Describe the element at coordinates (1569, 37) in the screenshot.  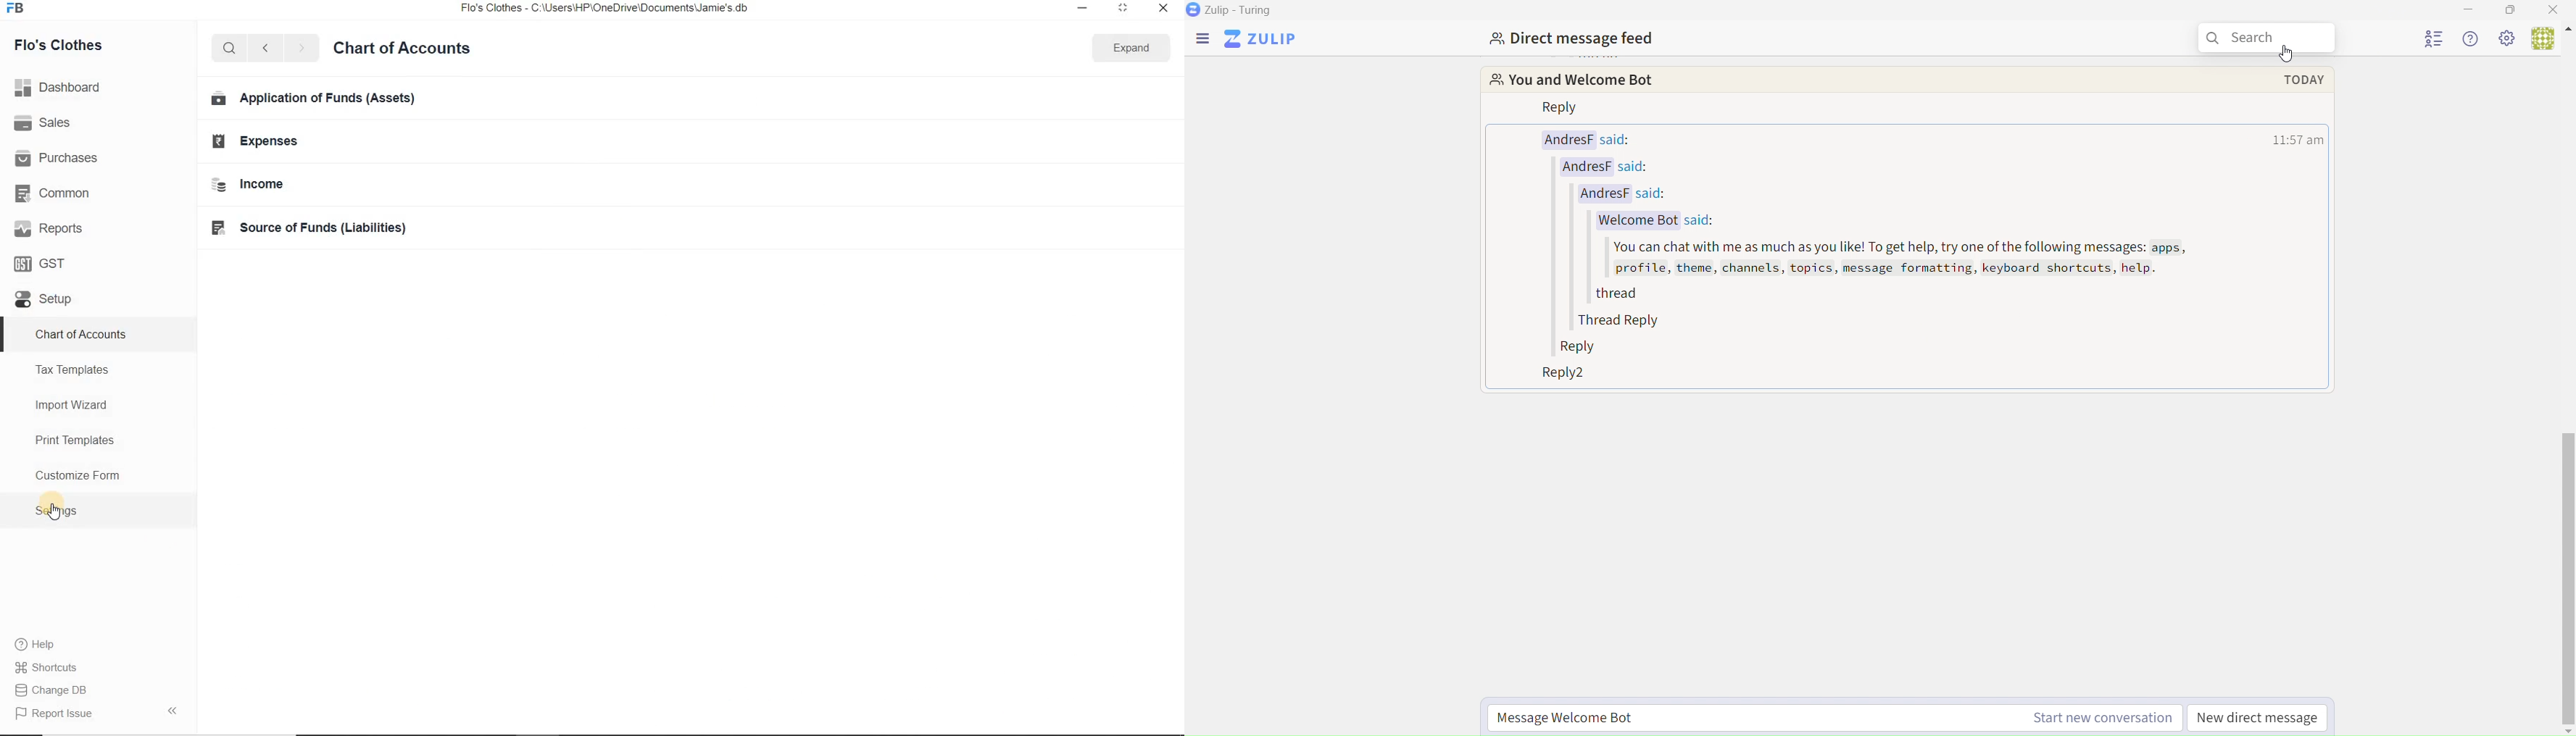
I see `Direct message Feed` at that location.